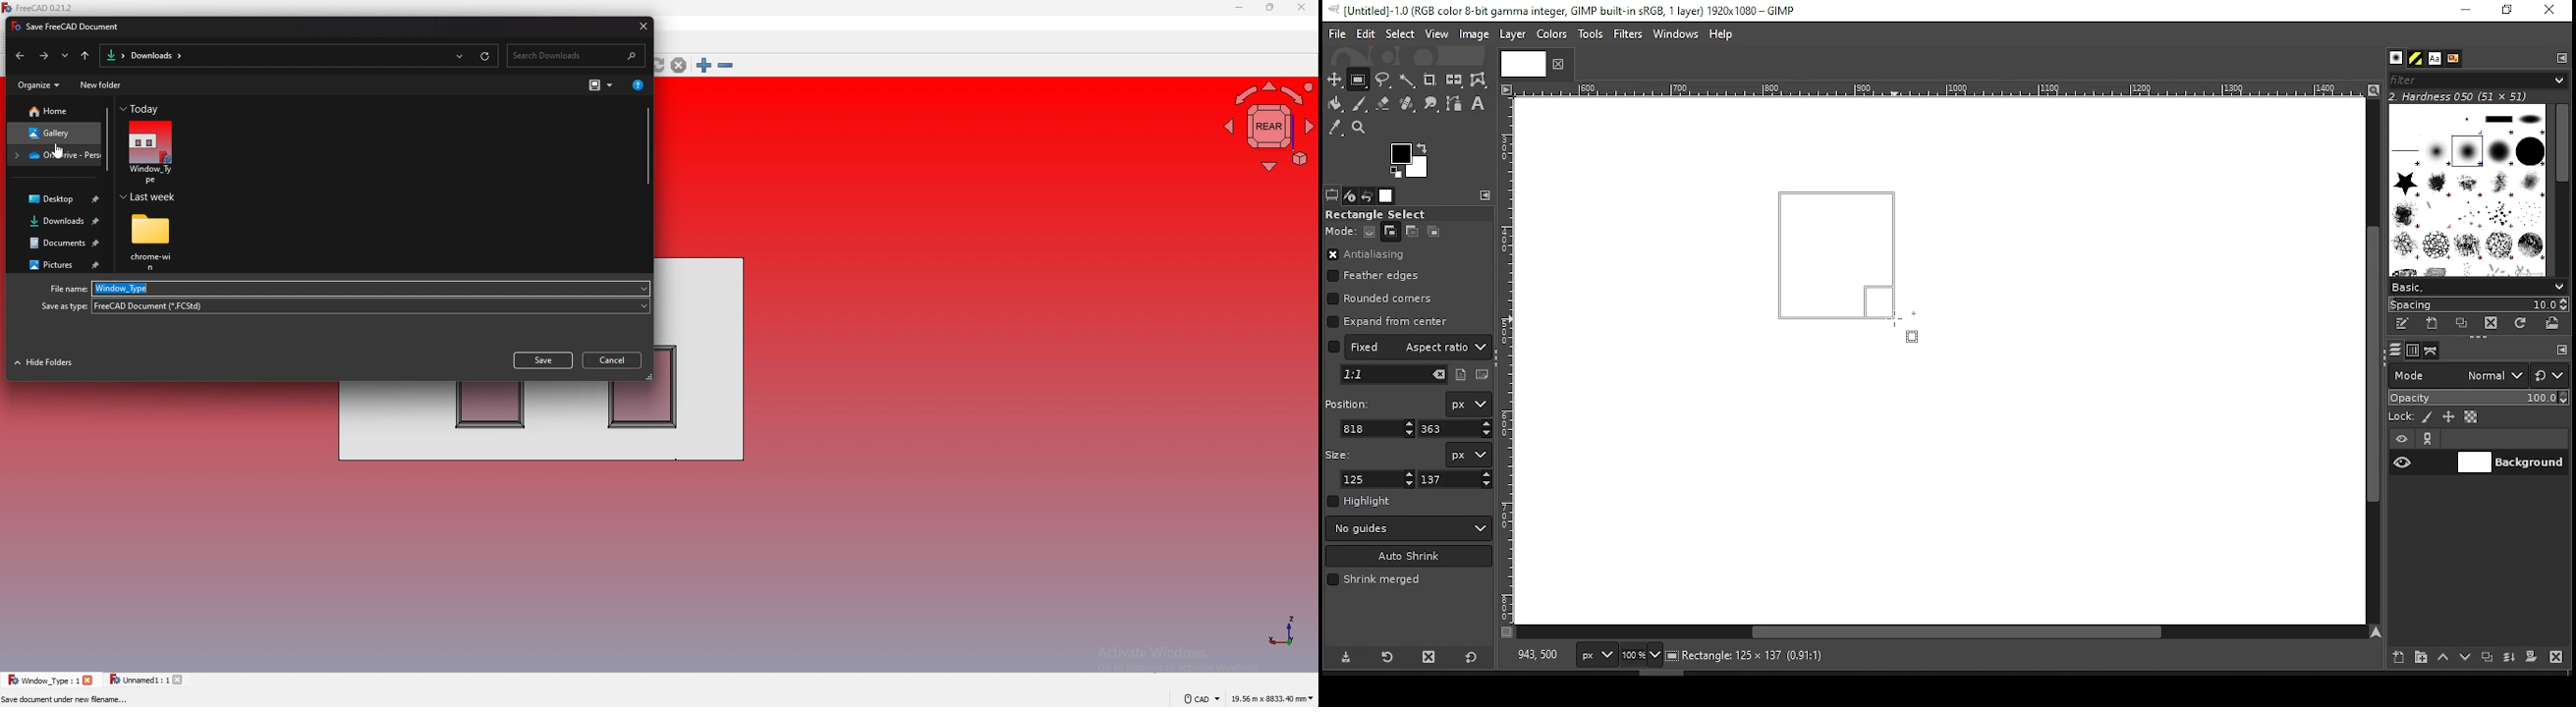 The image size is (2576, 728). Describe the element at coordinates (2434, 350) in the screenshot. I see `paths` at that location.